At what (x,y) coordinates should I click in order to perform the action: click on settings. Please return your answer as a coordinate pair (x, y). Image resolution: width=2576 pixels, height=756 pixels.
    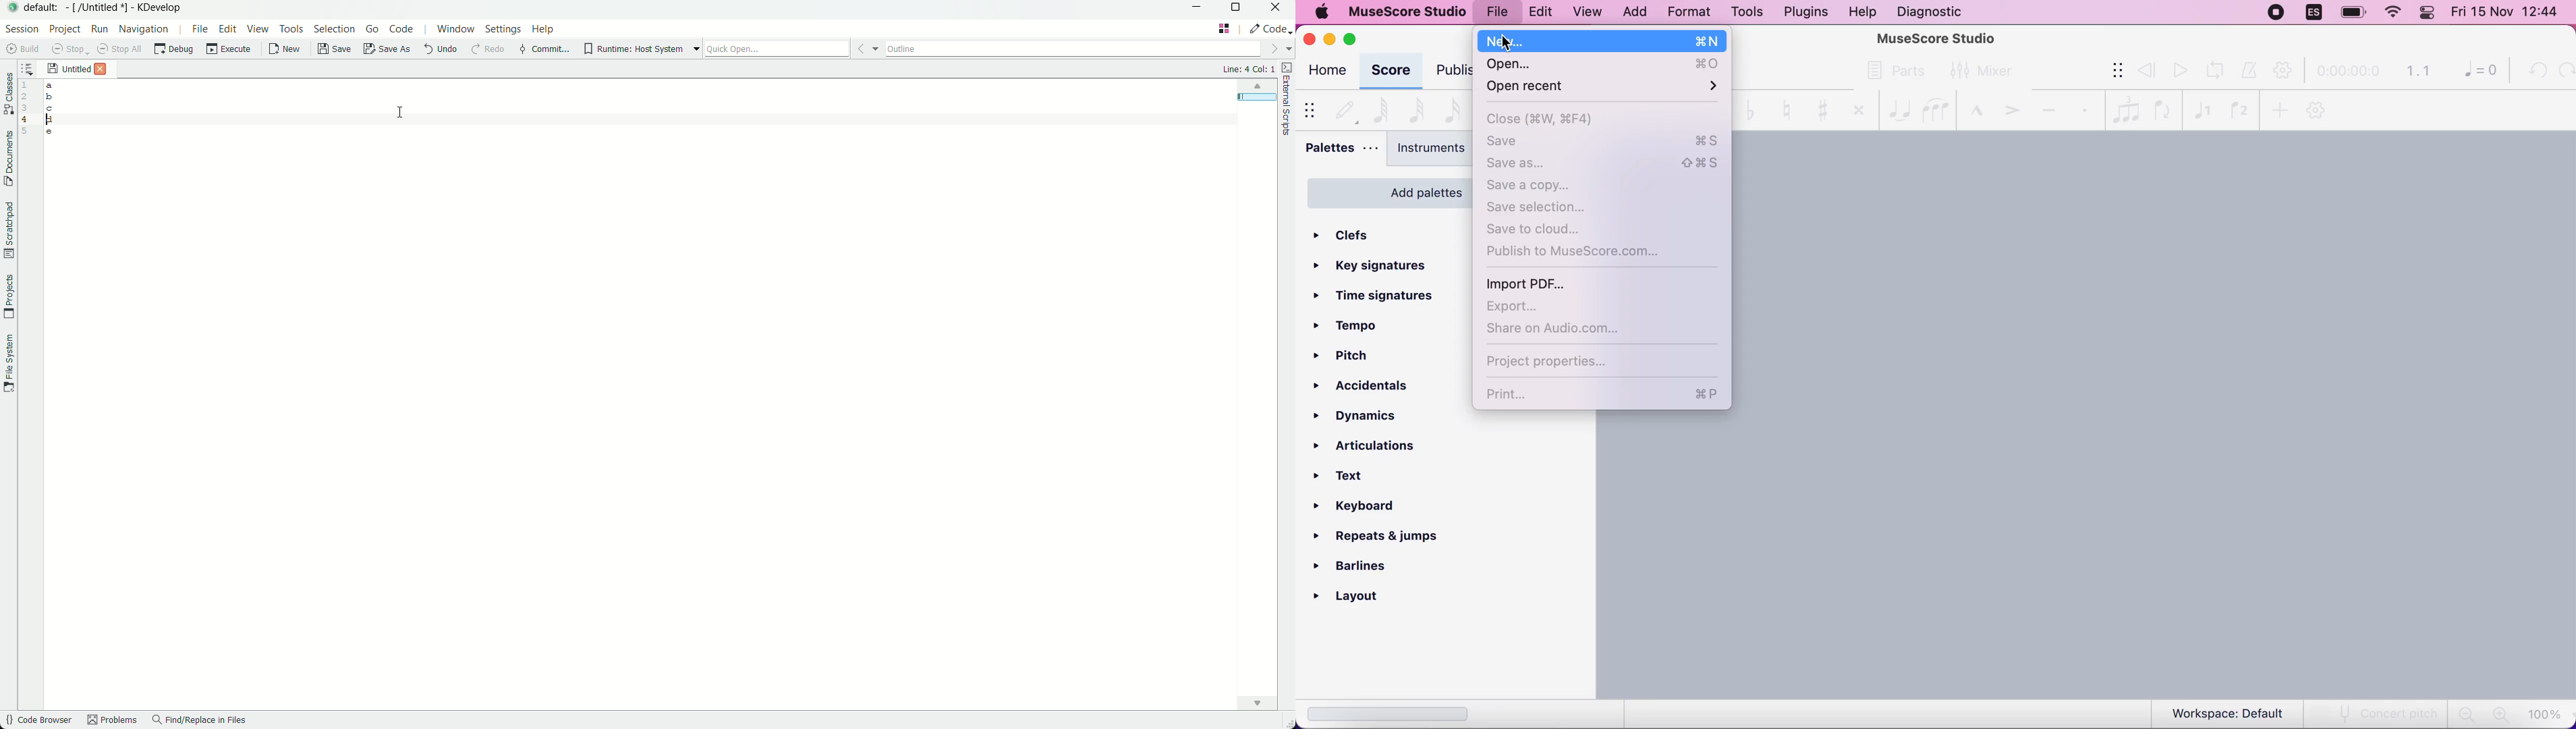
    Looking at the image, I should click on (501, 31).